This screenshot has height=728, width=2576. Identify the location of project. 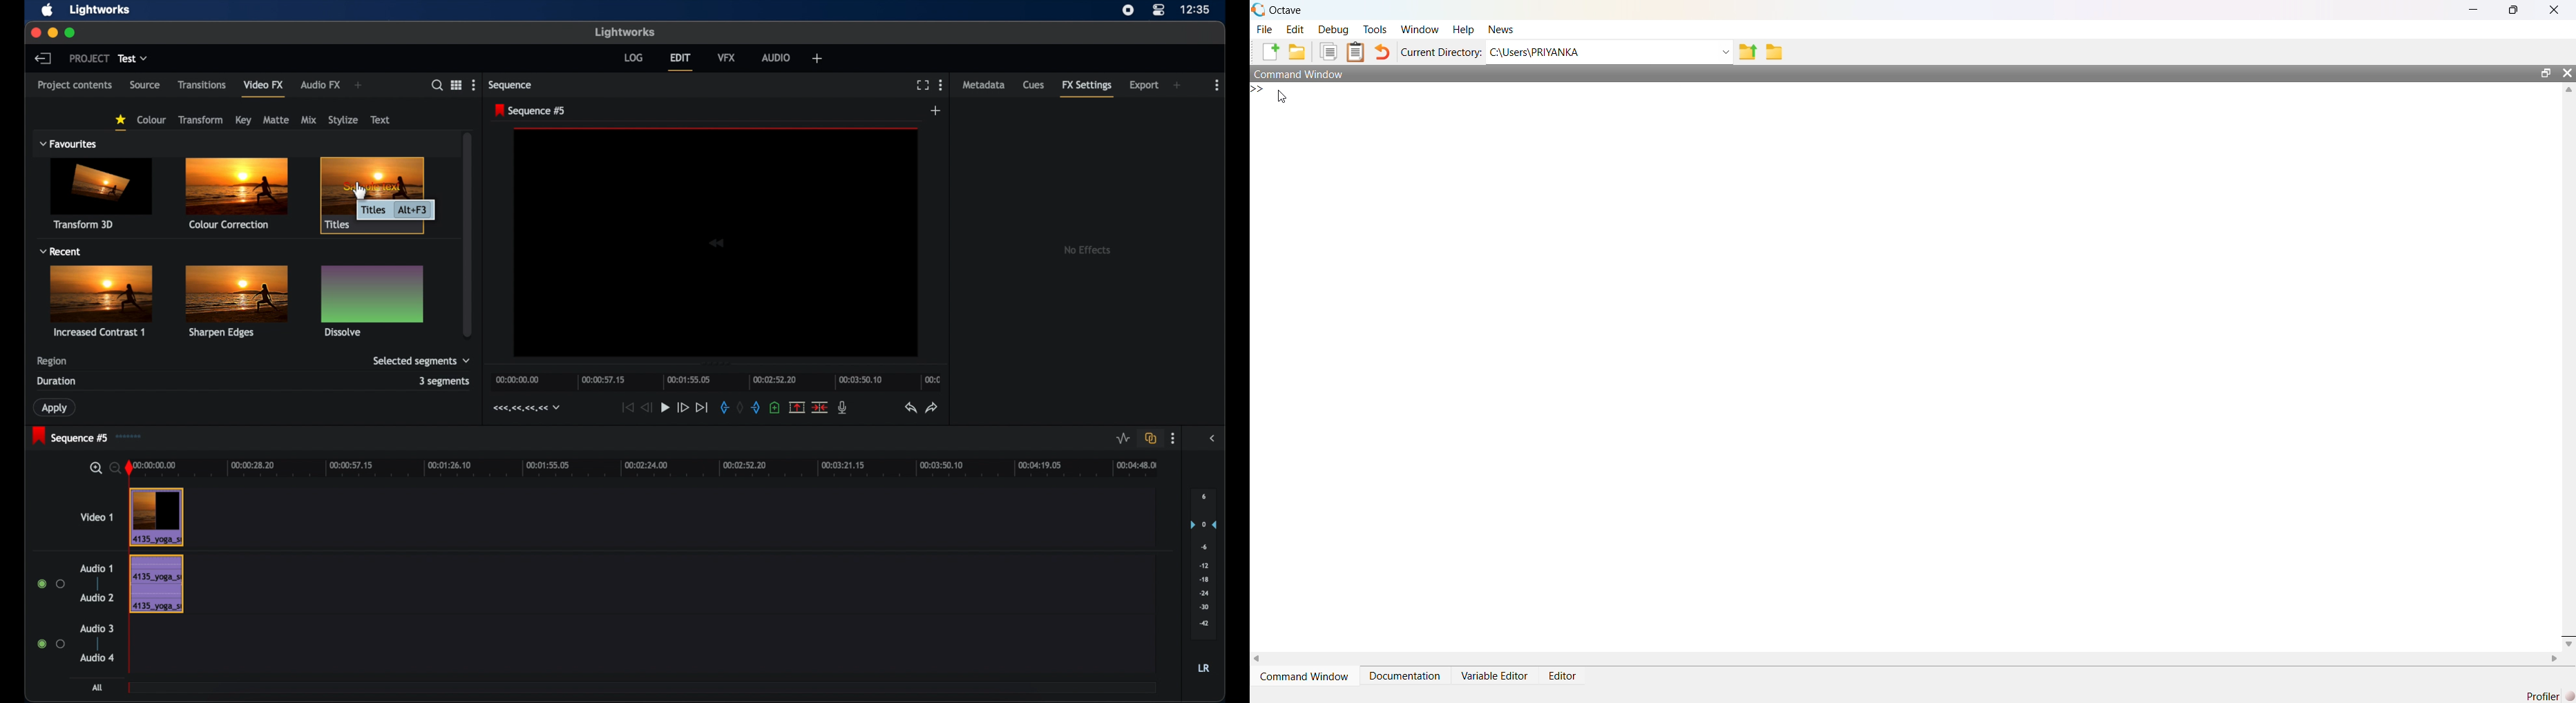
(87, 59).